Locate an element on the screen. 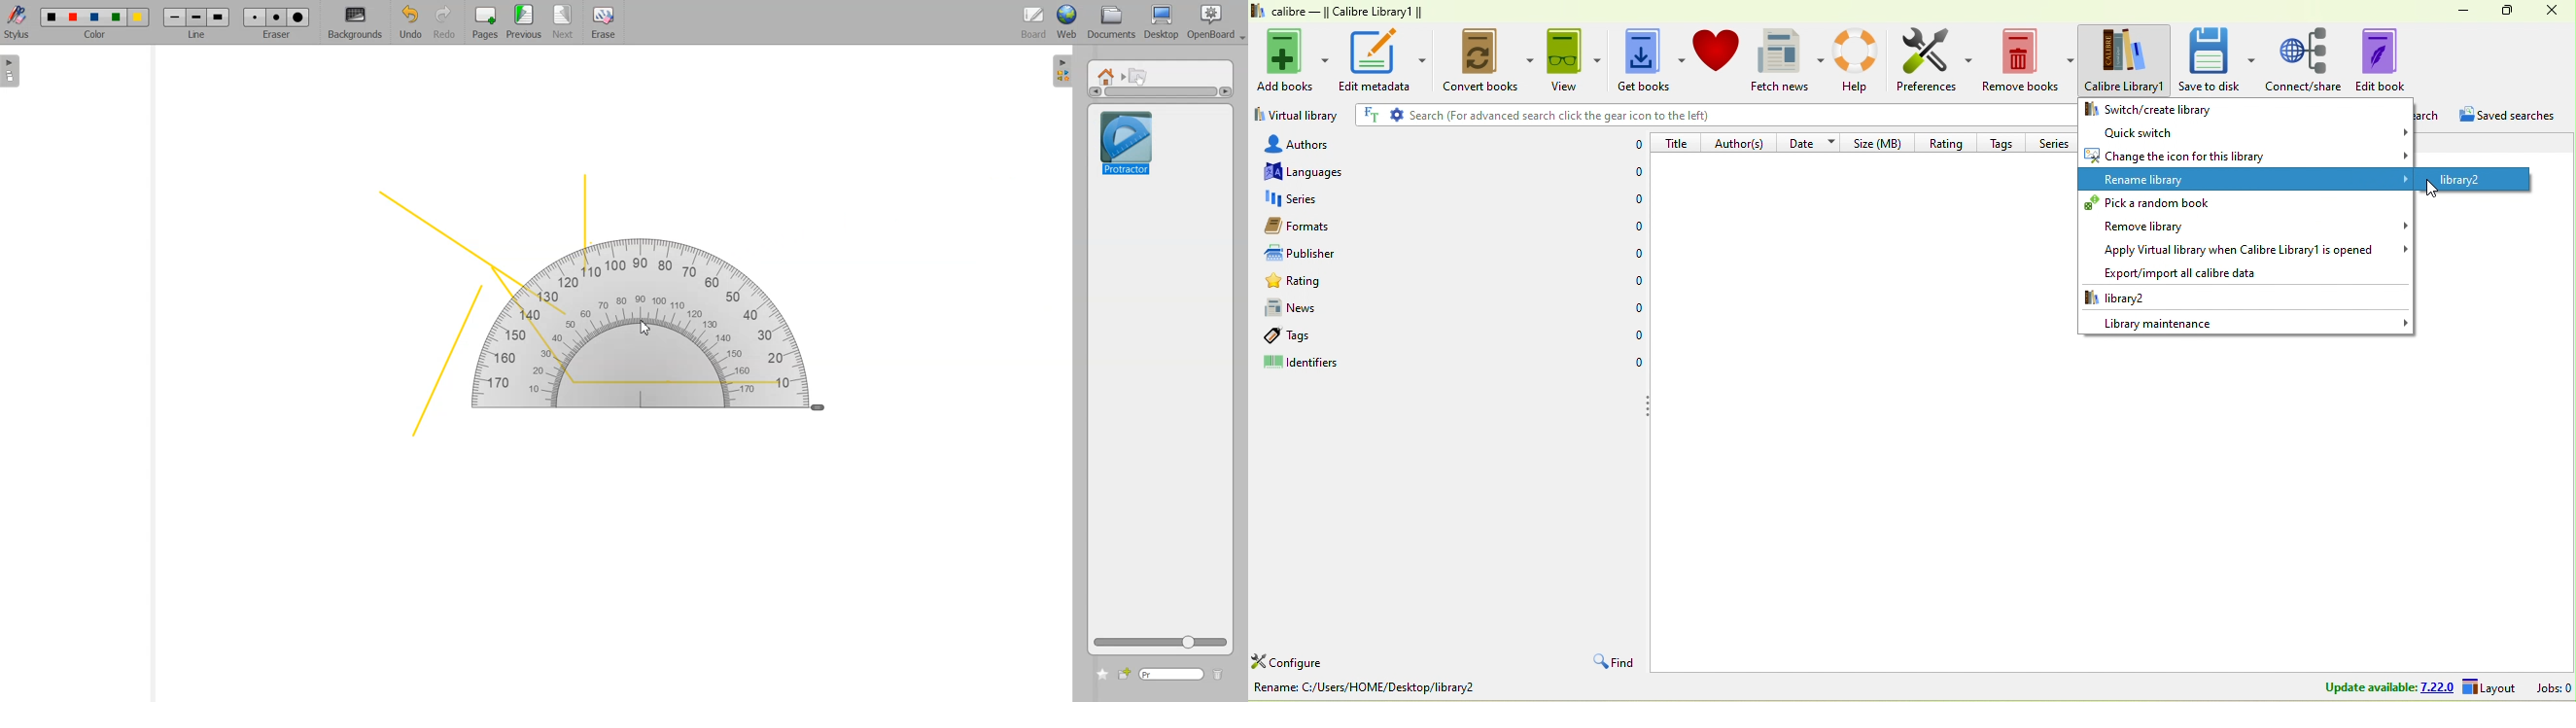 The width and height of the screenshot is (2576, 728). Undo is located at coordinates (408, 23).